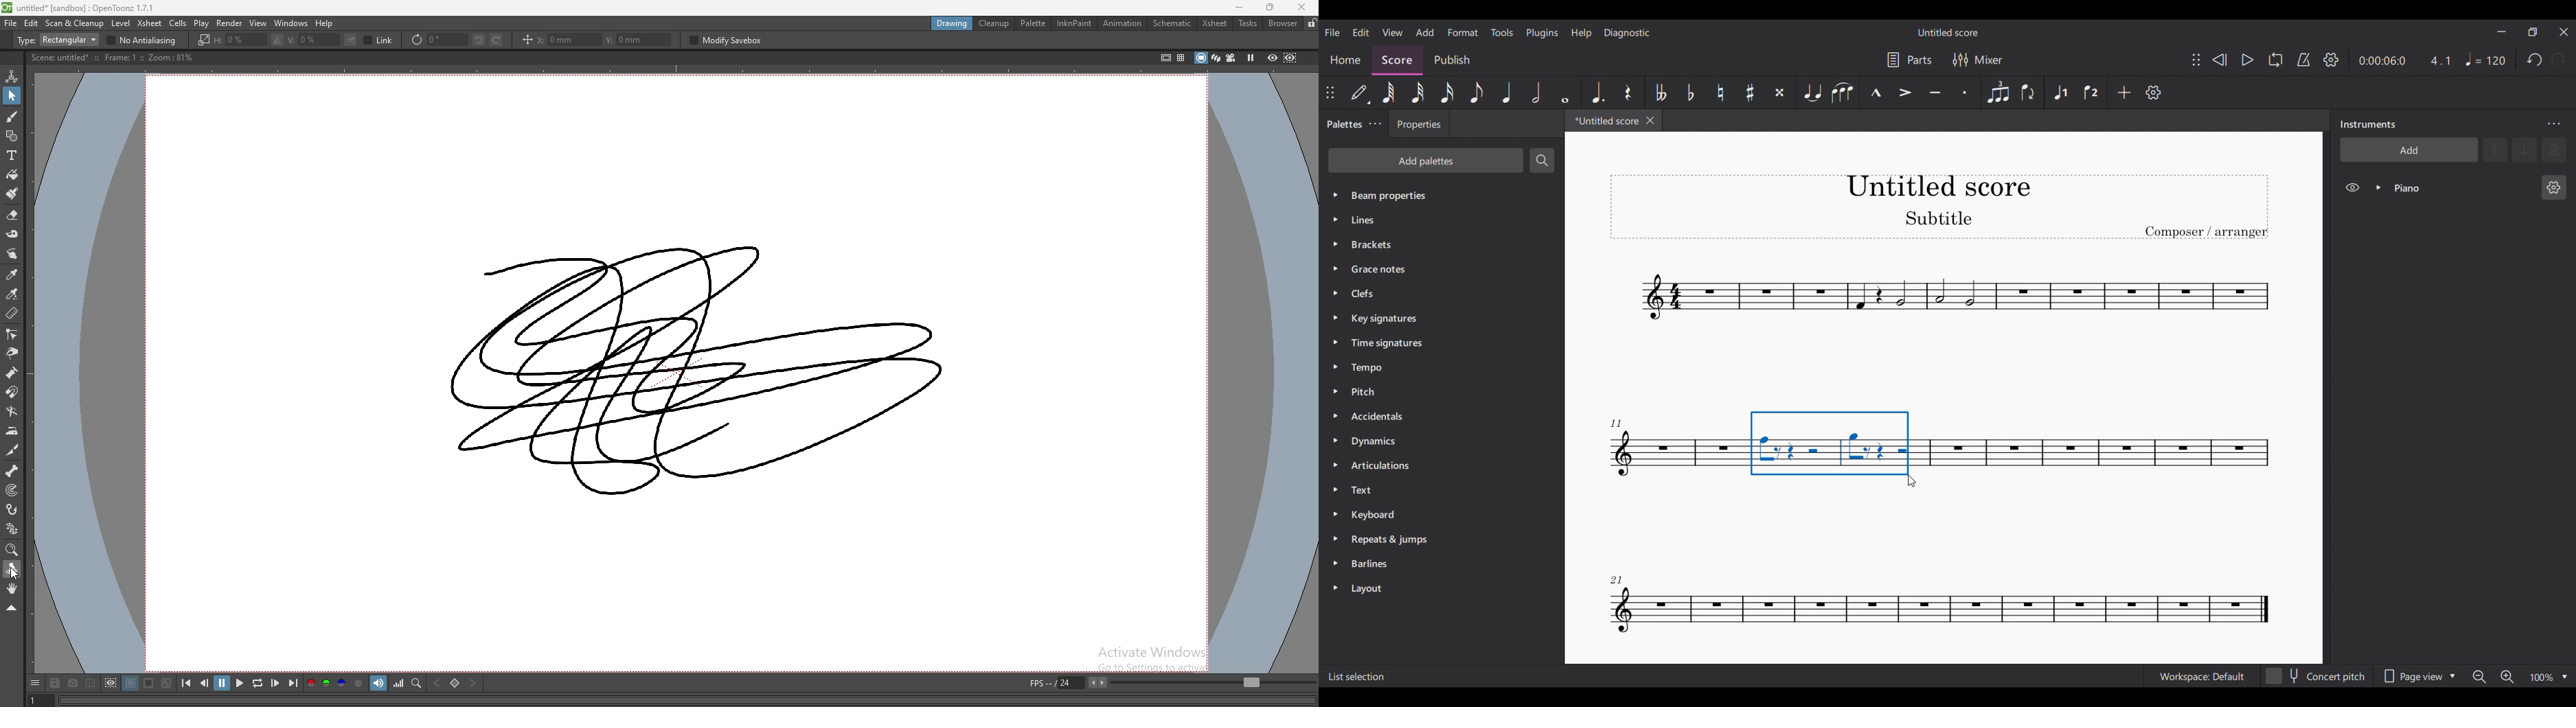  What do you see at coordinates (1436, 242) in the screenshot?
I see `Brackets` at bounding box center [1436, 242].